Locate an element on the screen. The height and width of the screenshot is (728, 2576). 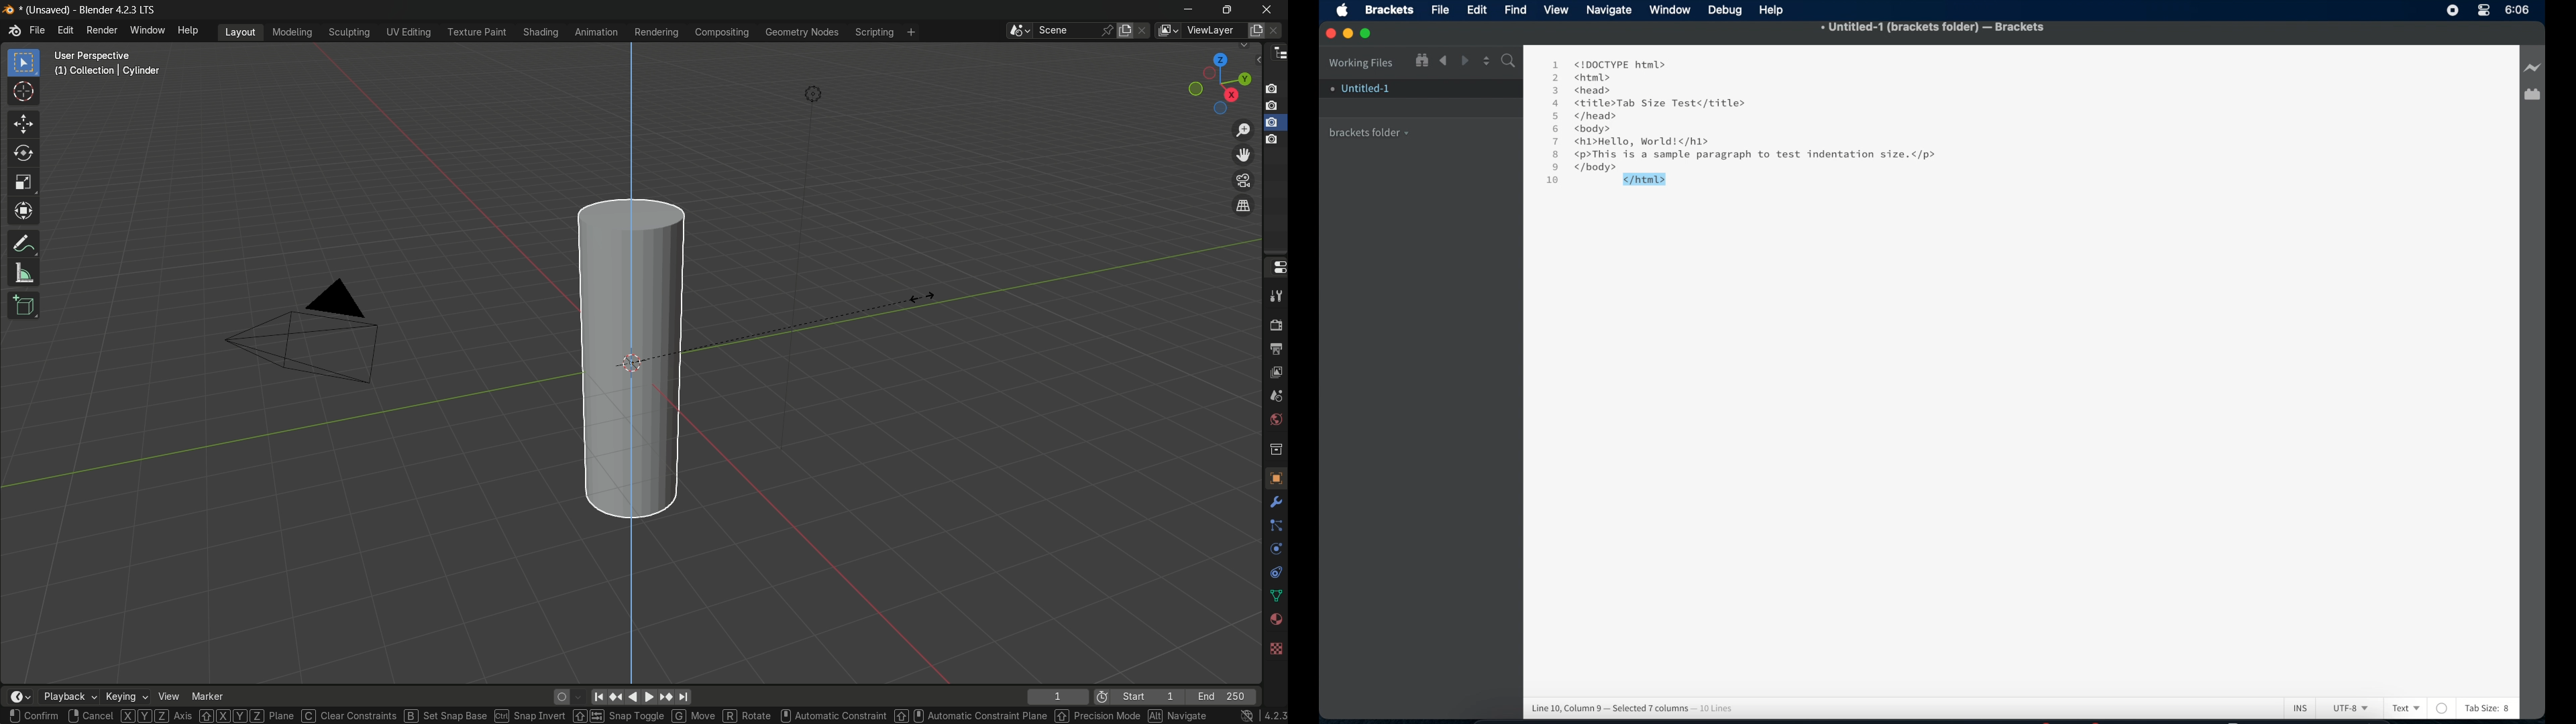
shading is located at coordinates (539, 32).